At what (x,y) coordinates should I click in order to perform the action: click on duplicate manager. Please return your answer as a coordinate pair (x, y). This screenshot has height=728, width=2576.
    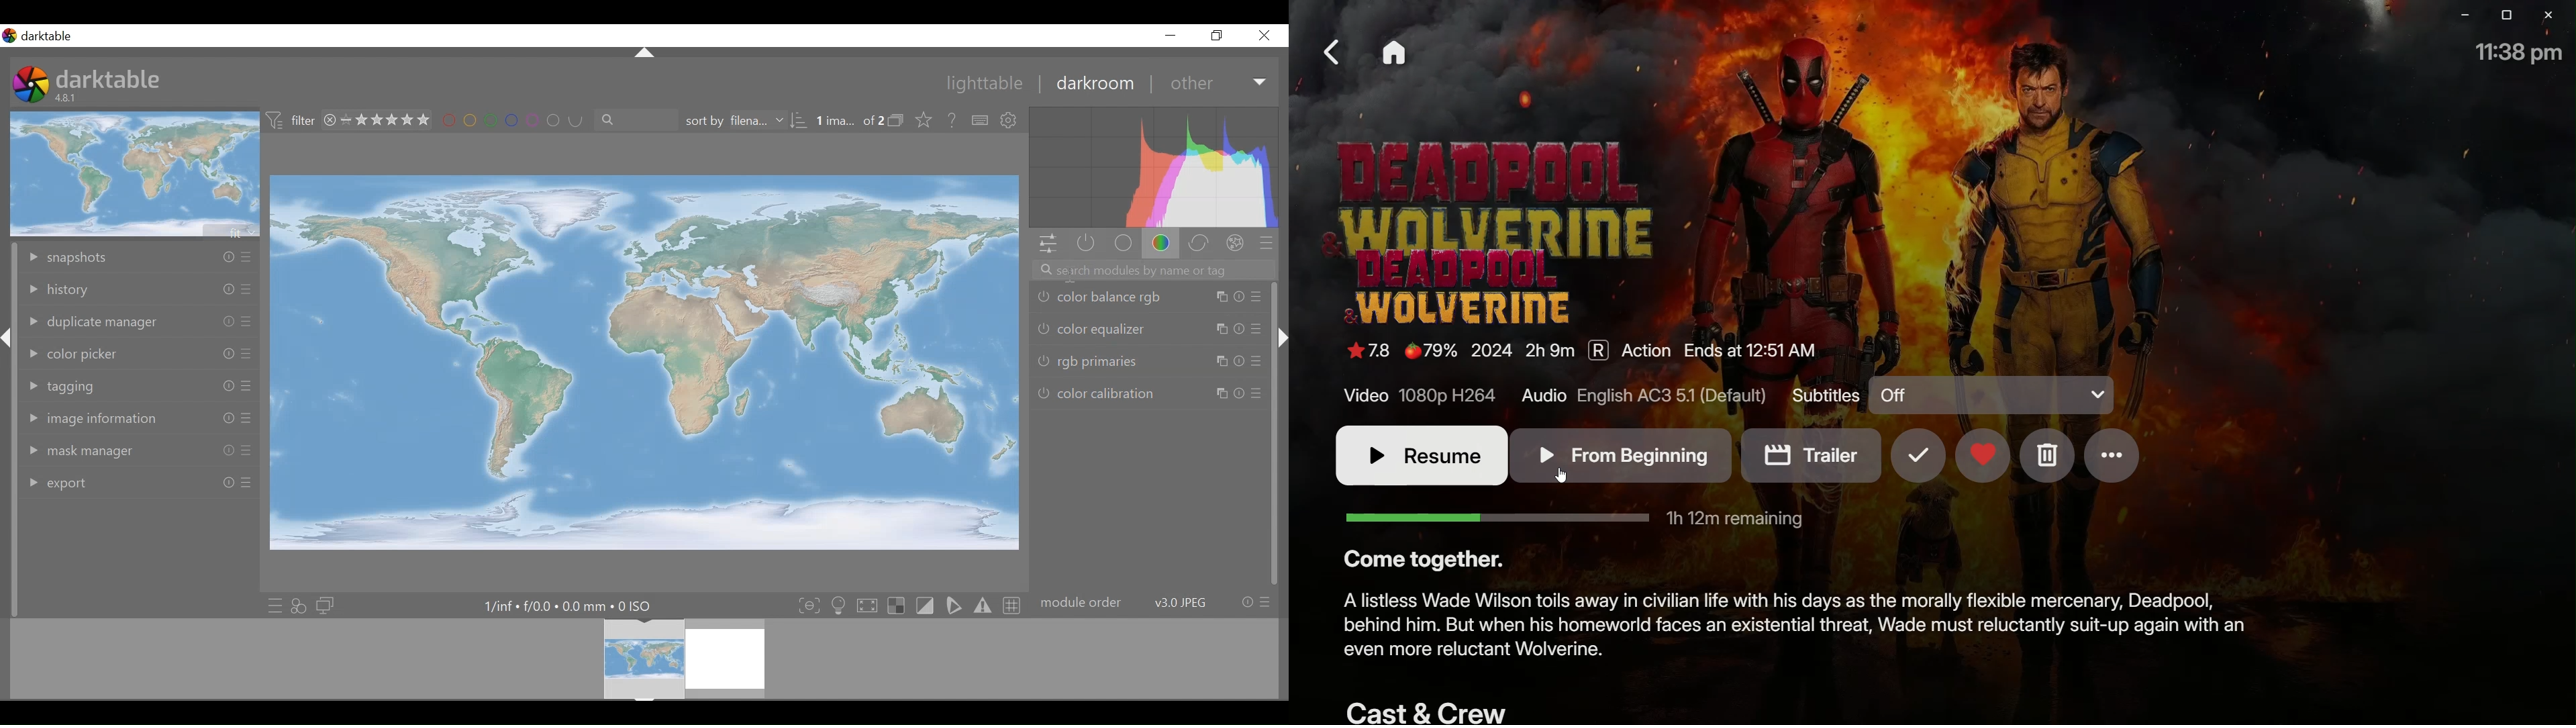
    Looking at the image, I should click on (139, 324).